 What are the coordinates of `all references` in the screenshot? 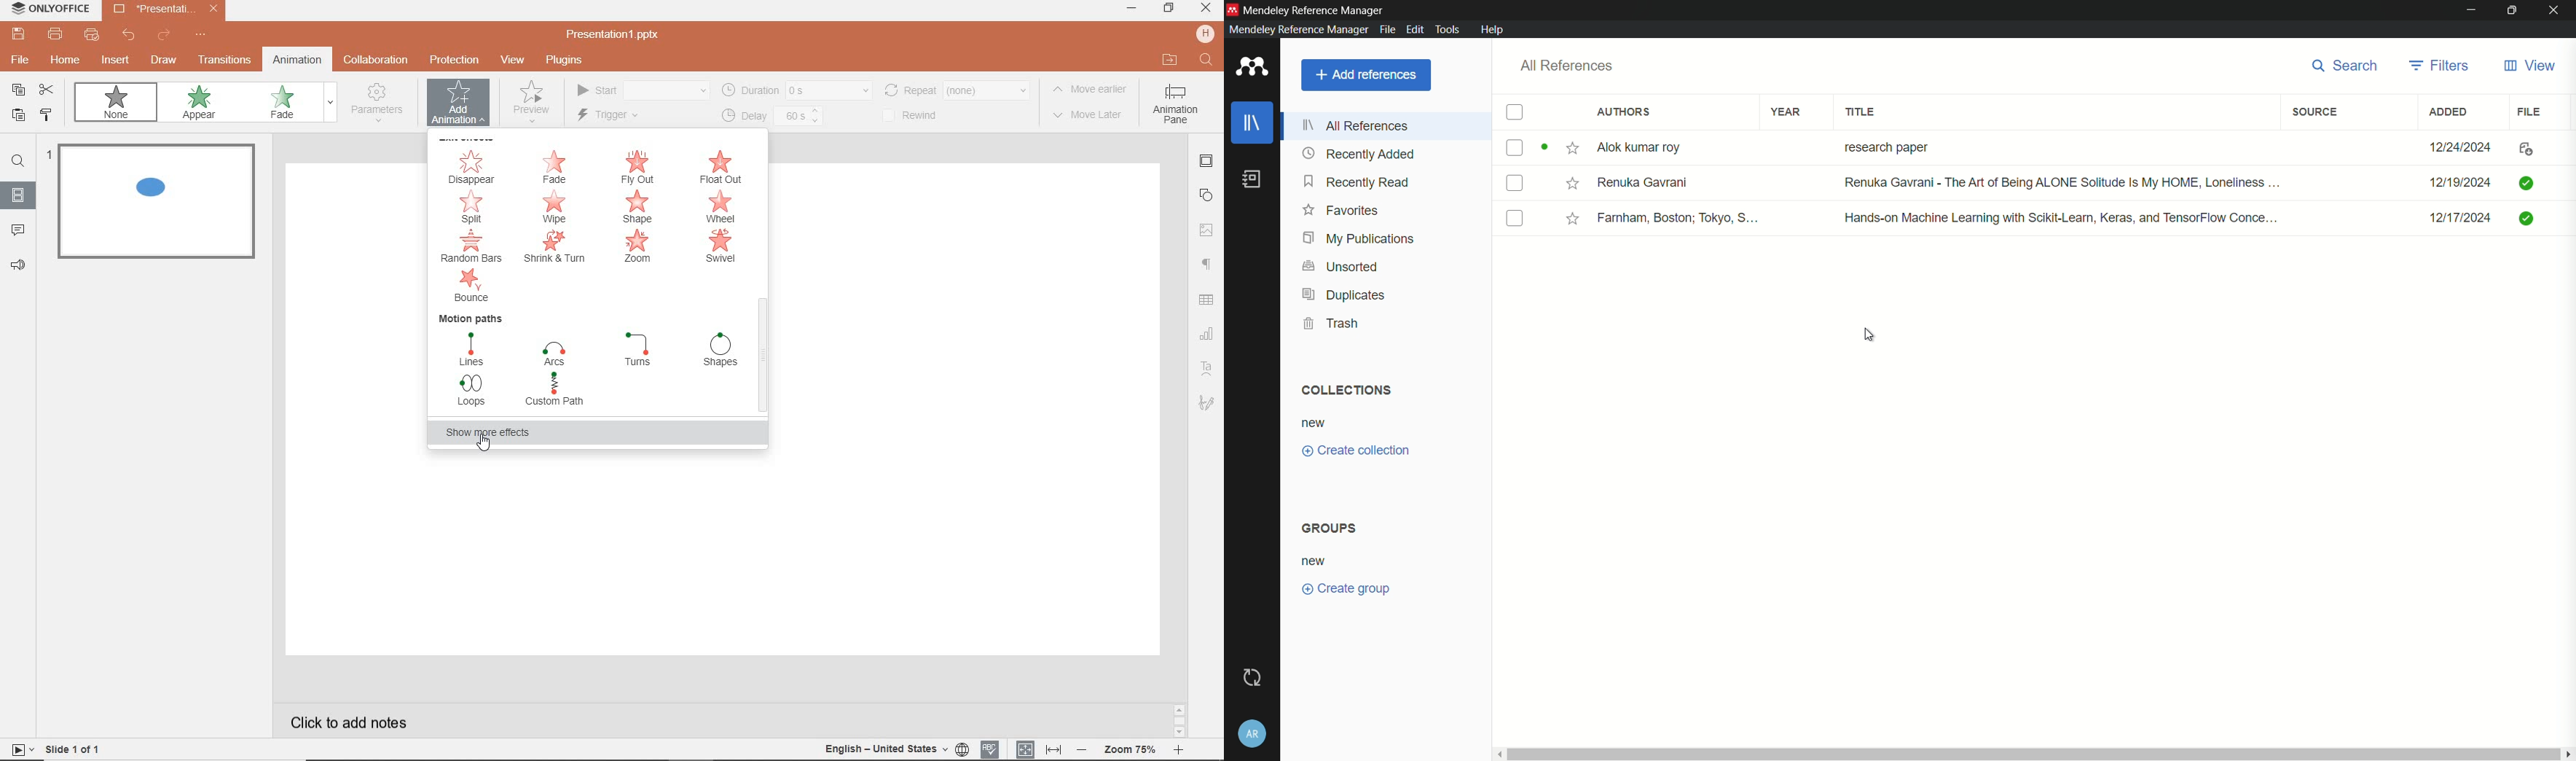 It's located at (1358, 128).